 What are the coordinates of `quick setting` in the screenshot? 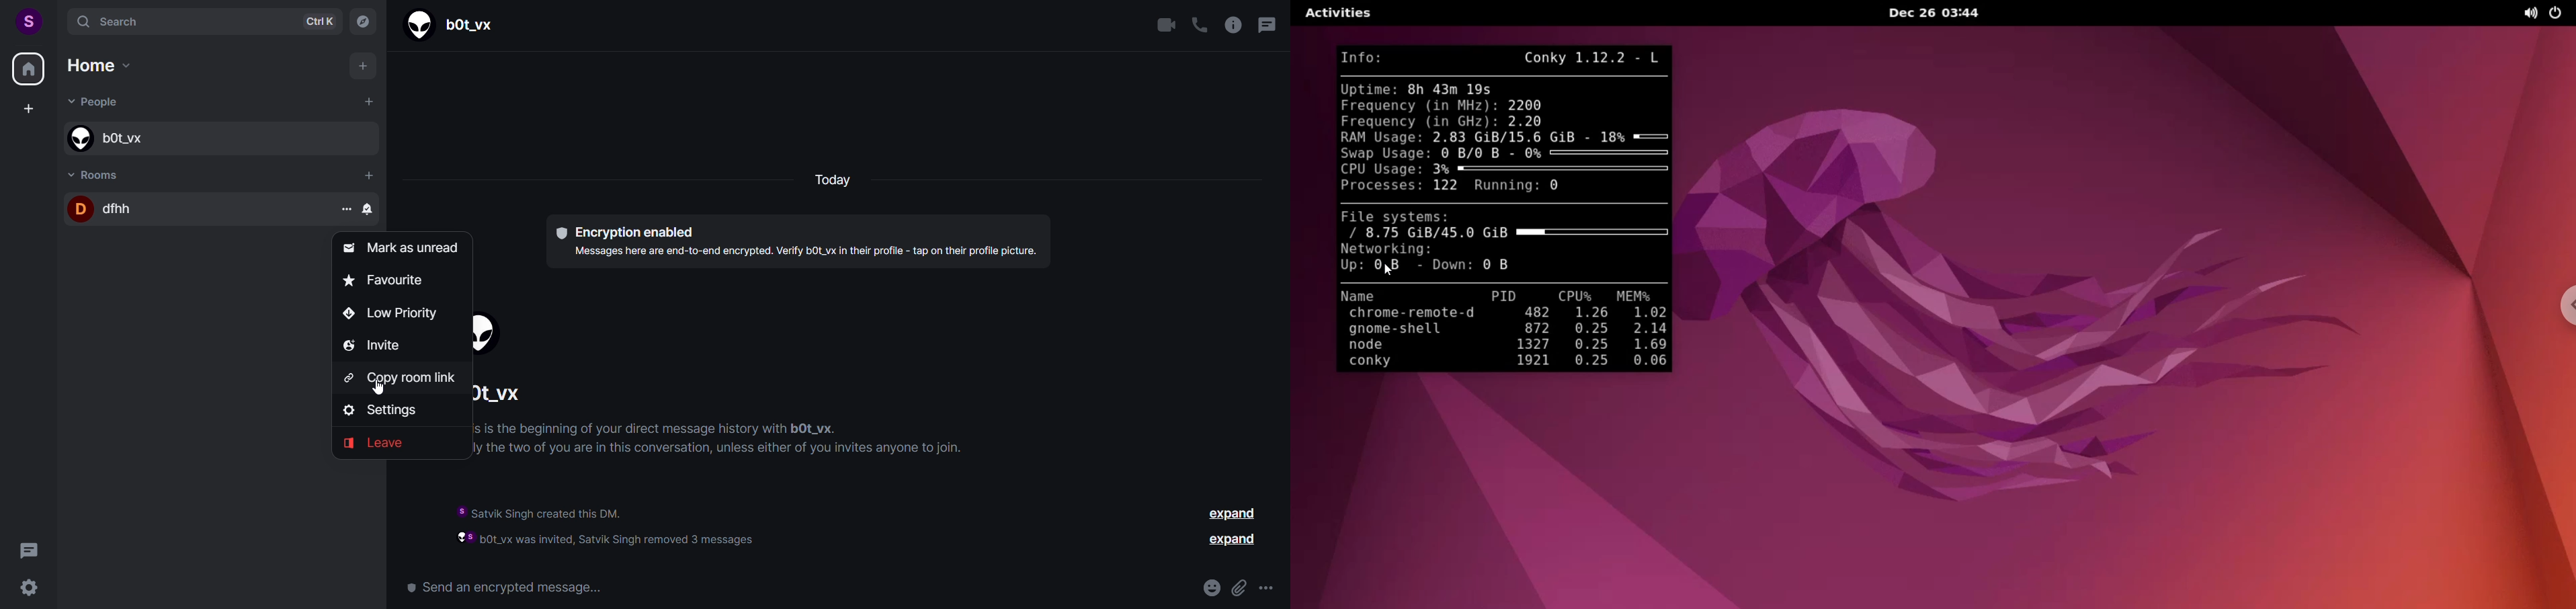 It's located at (28, 587).